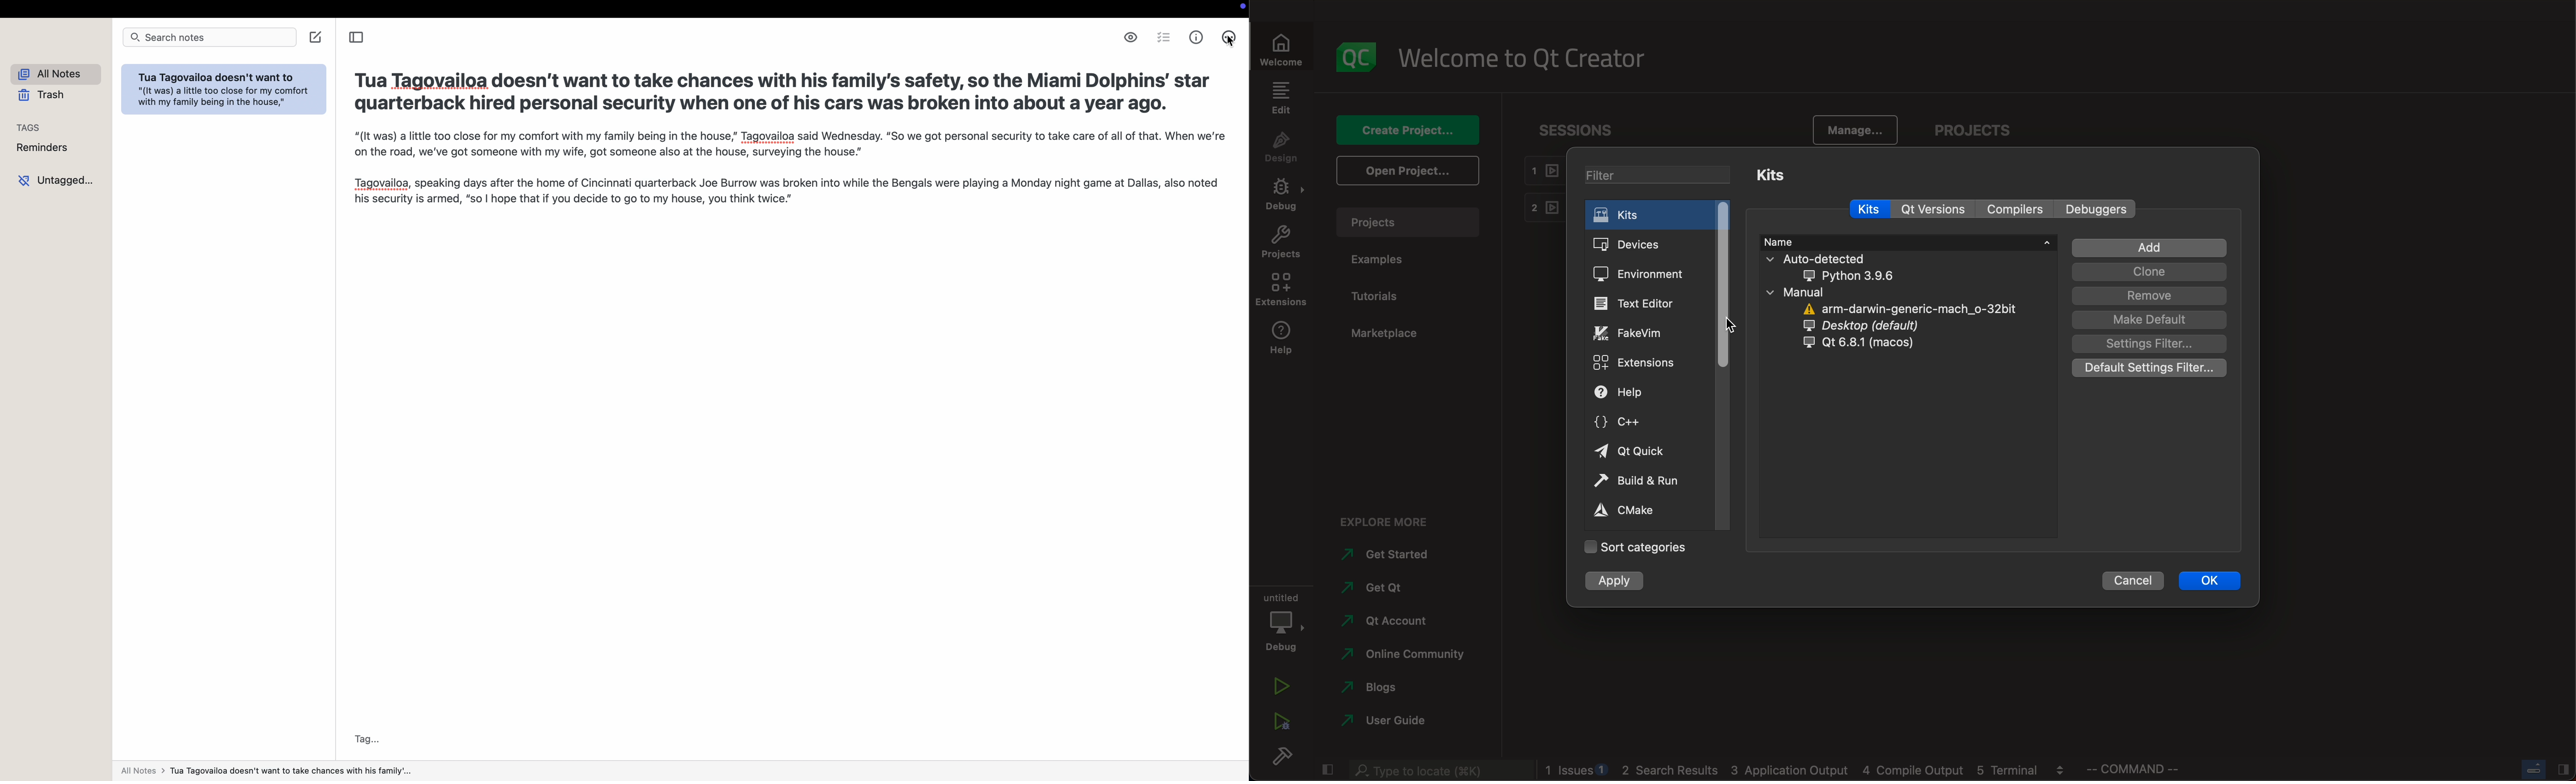 The width and height of the screenshot is (2576, 784). Describe the element at coordinates (1164, 38) in the screenshot. I see `check list` at that location.